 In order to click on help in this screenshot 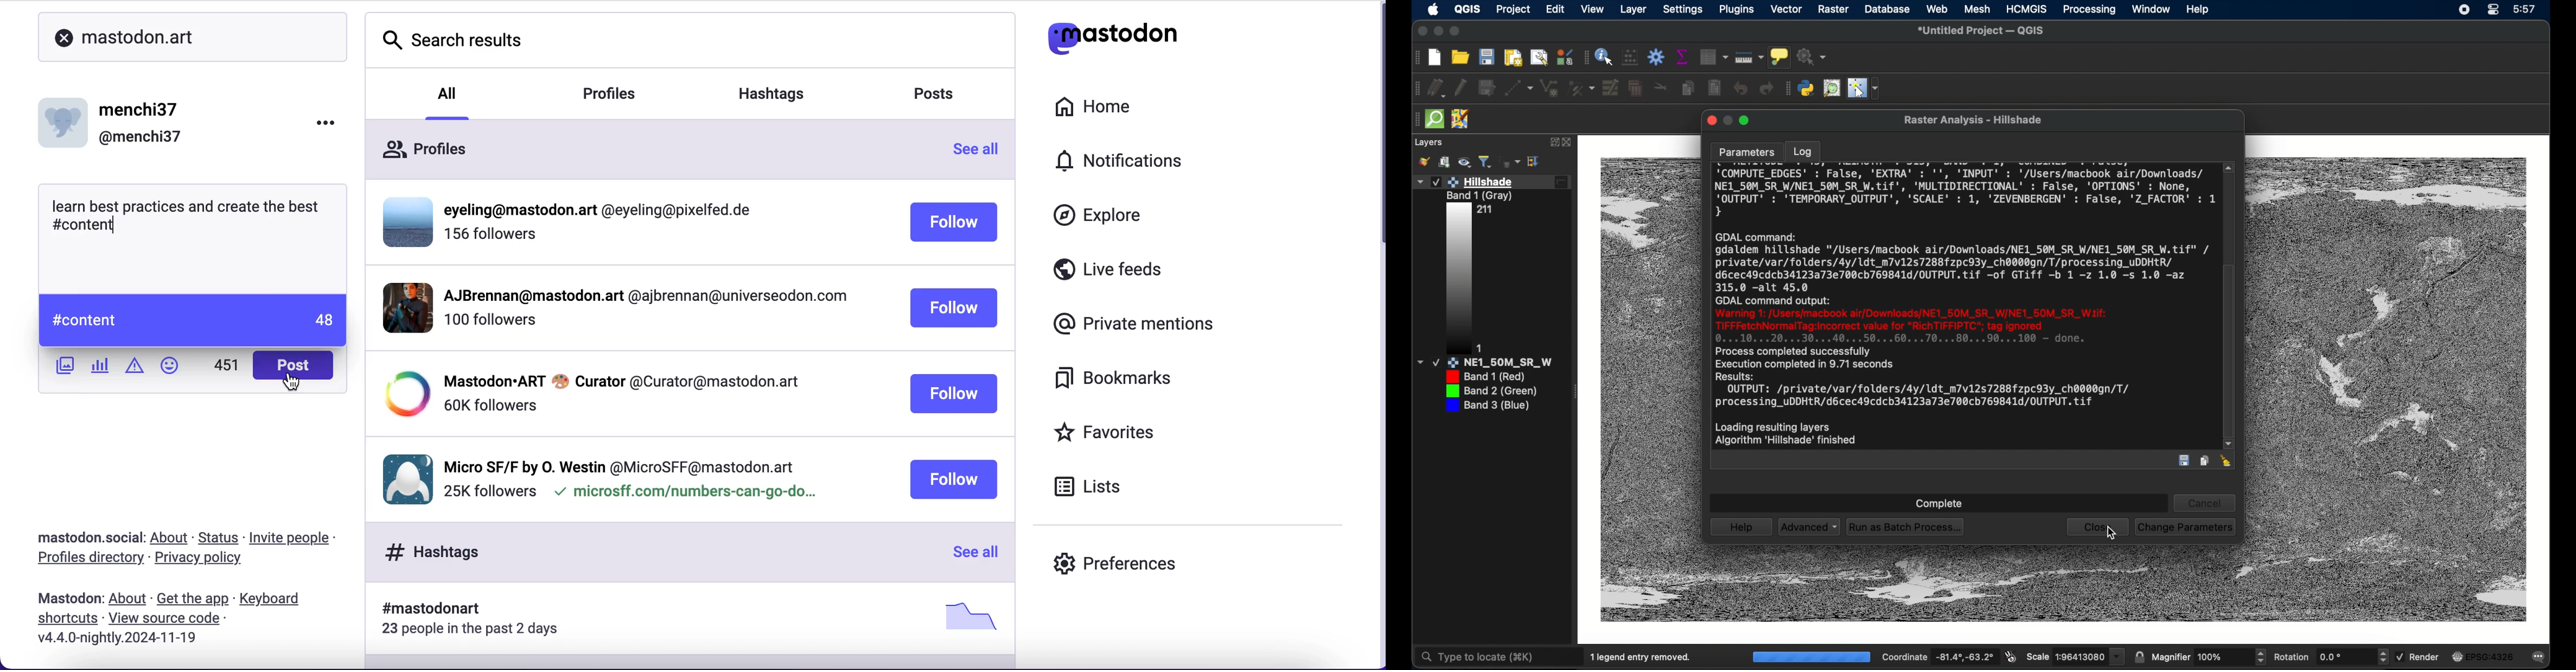, I will do `click(1742, 527)`.